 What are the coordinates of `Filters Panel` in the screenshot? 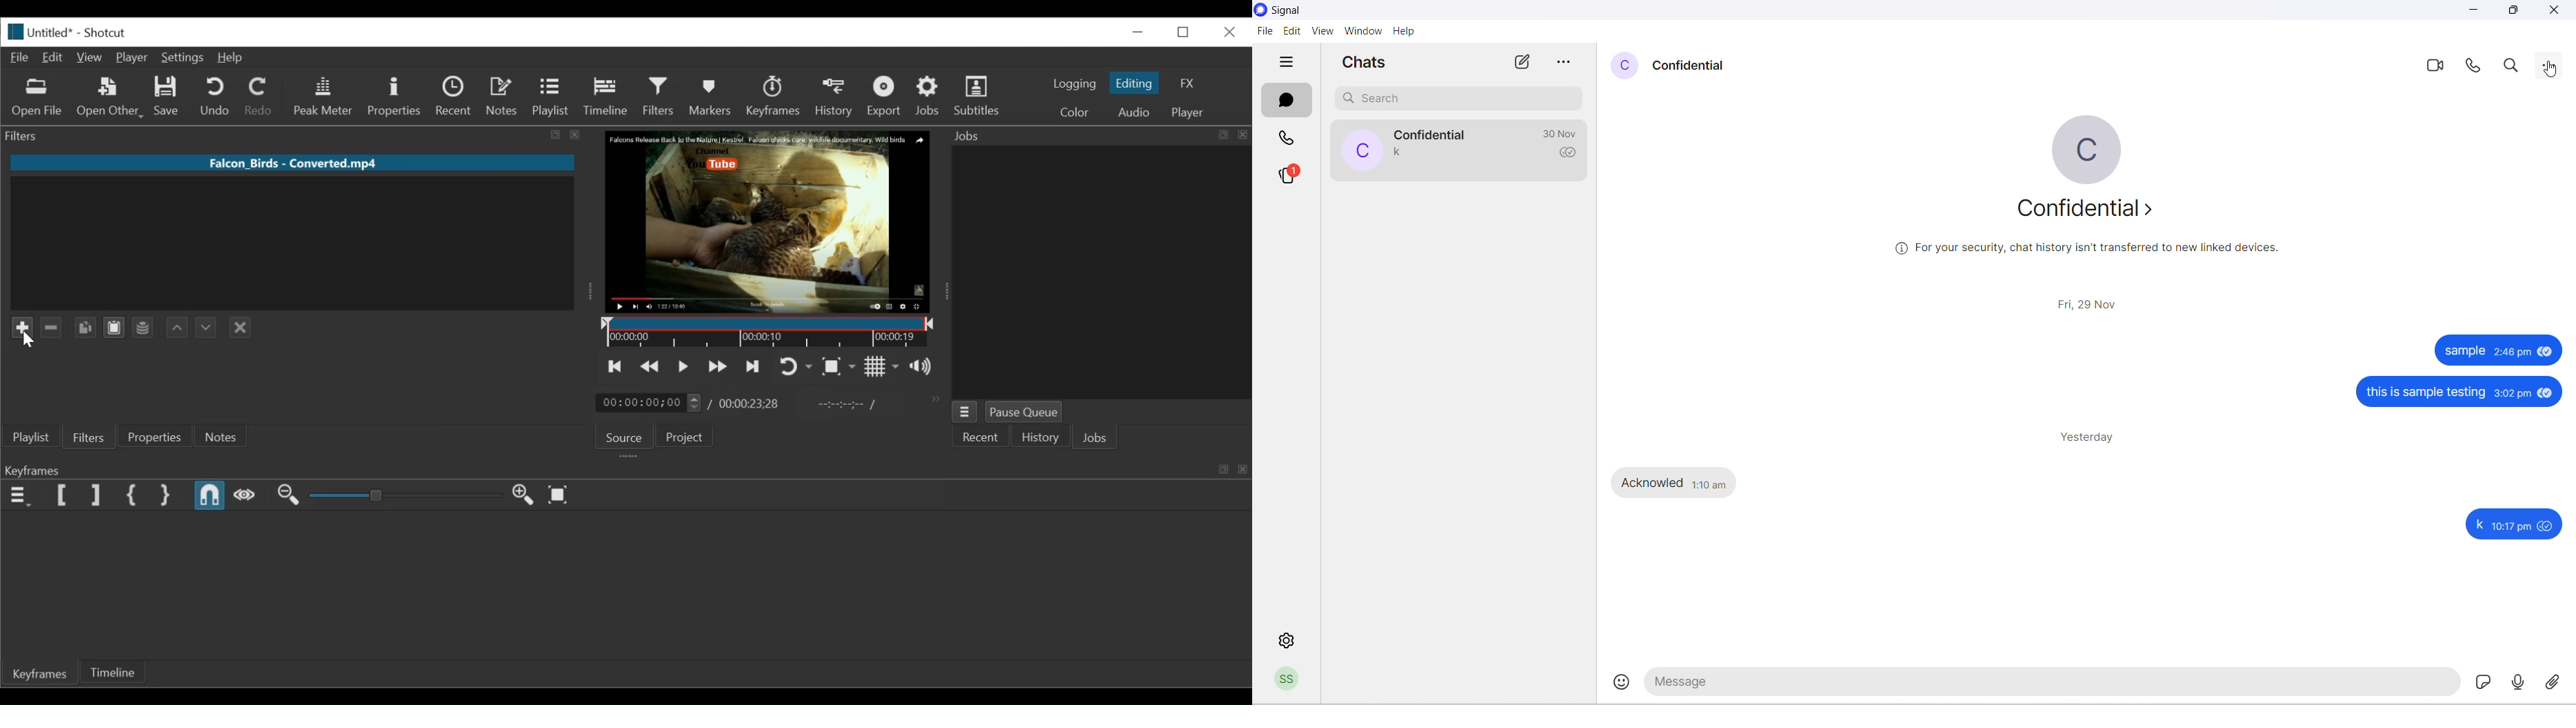 It's located at (296, 136).